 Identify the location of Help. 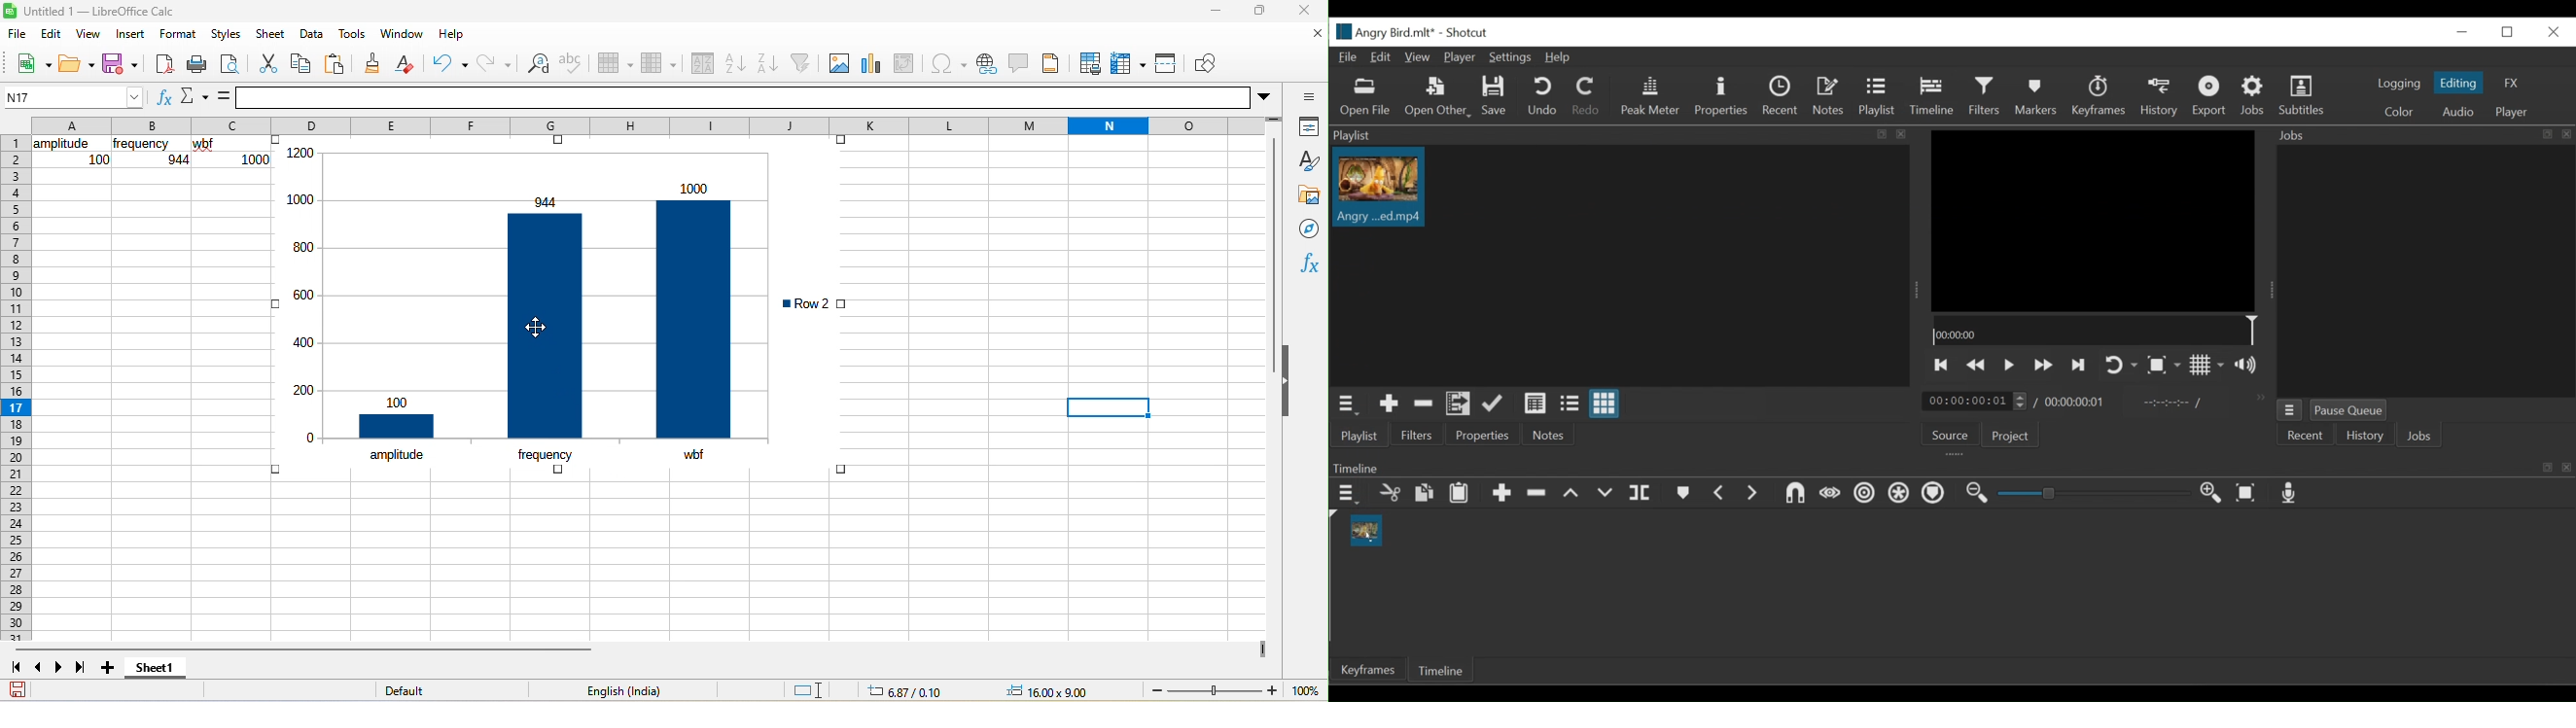
(1559, 57).